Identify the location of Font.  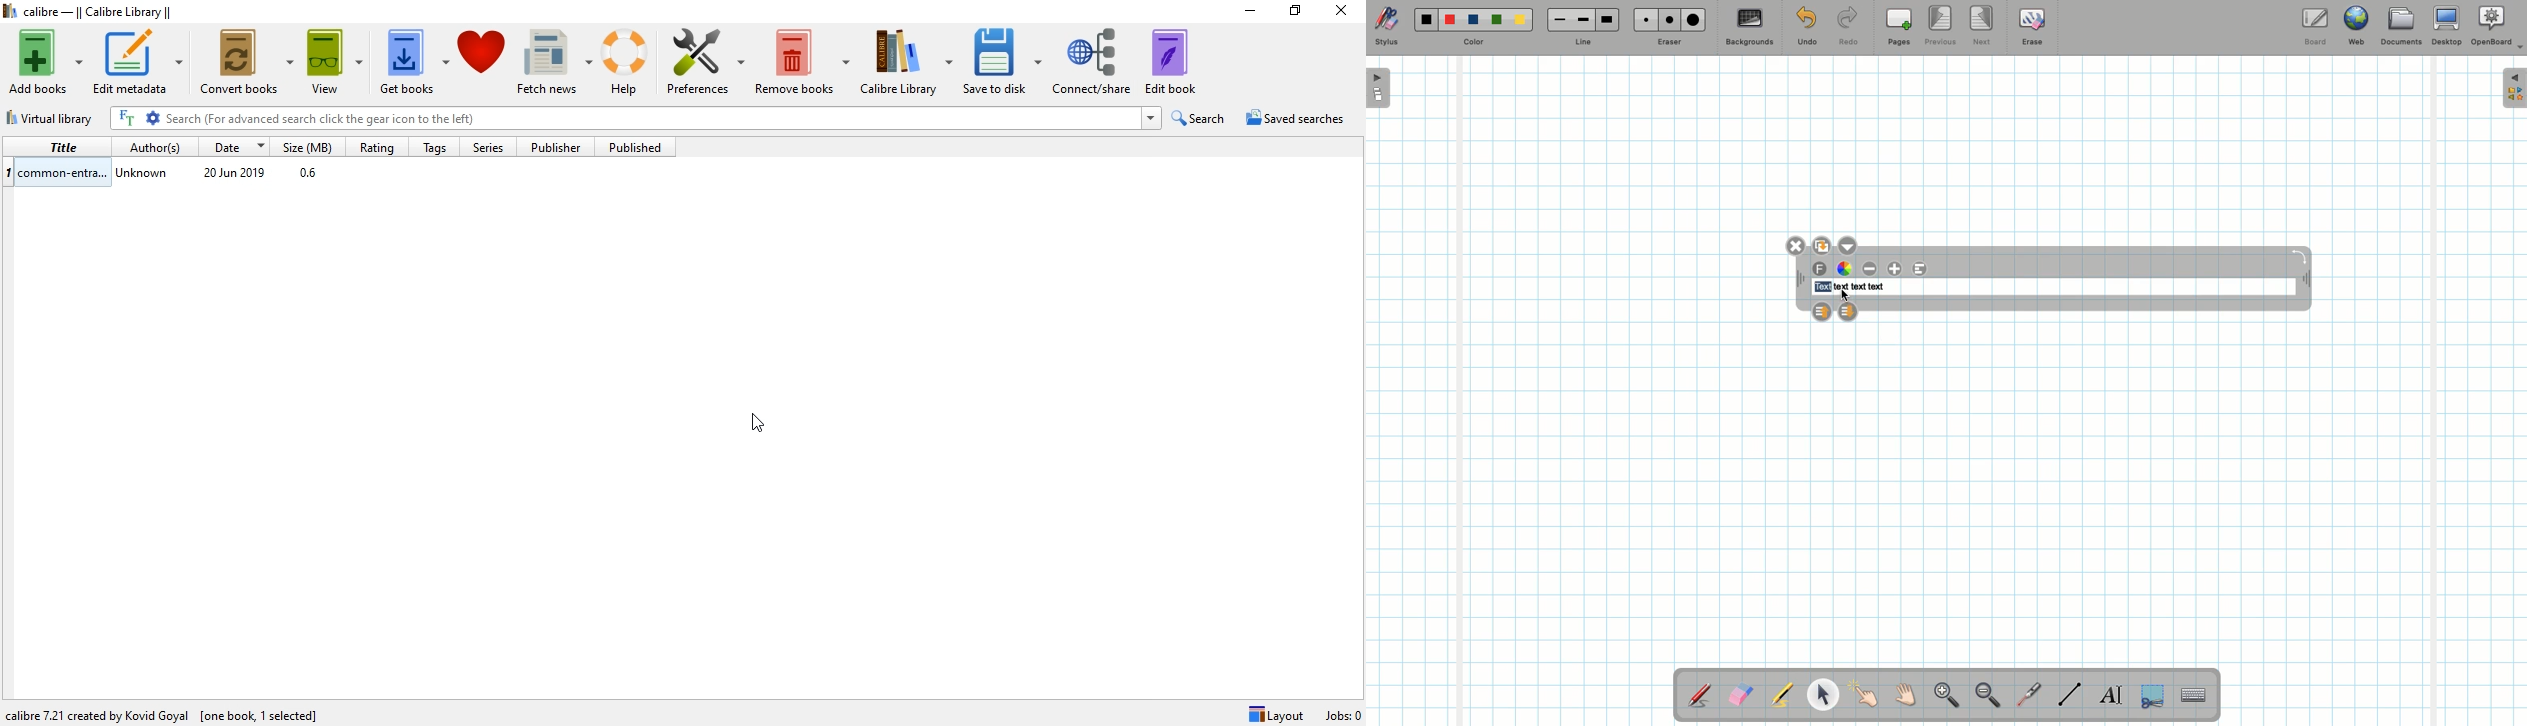
(1821, 269).